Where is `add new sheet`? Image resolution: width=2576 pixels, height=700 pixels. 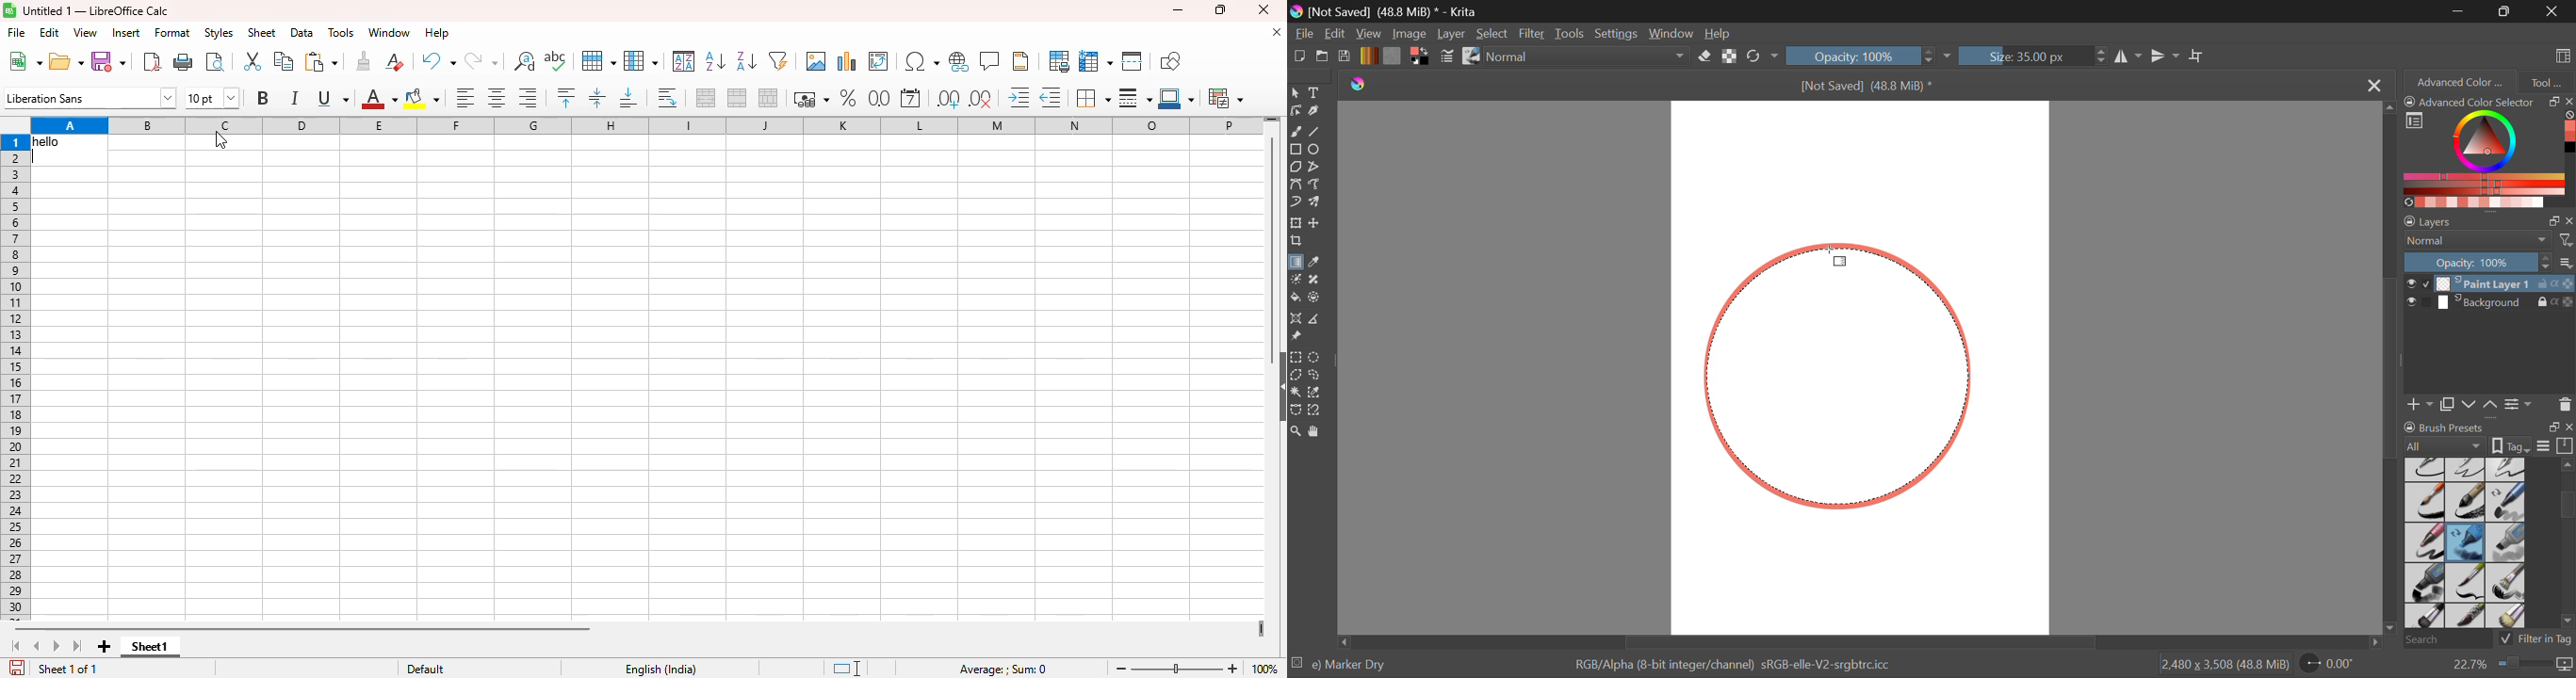
add new sheet is located at coordinates (105, 646).